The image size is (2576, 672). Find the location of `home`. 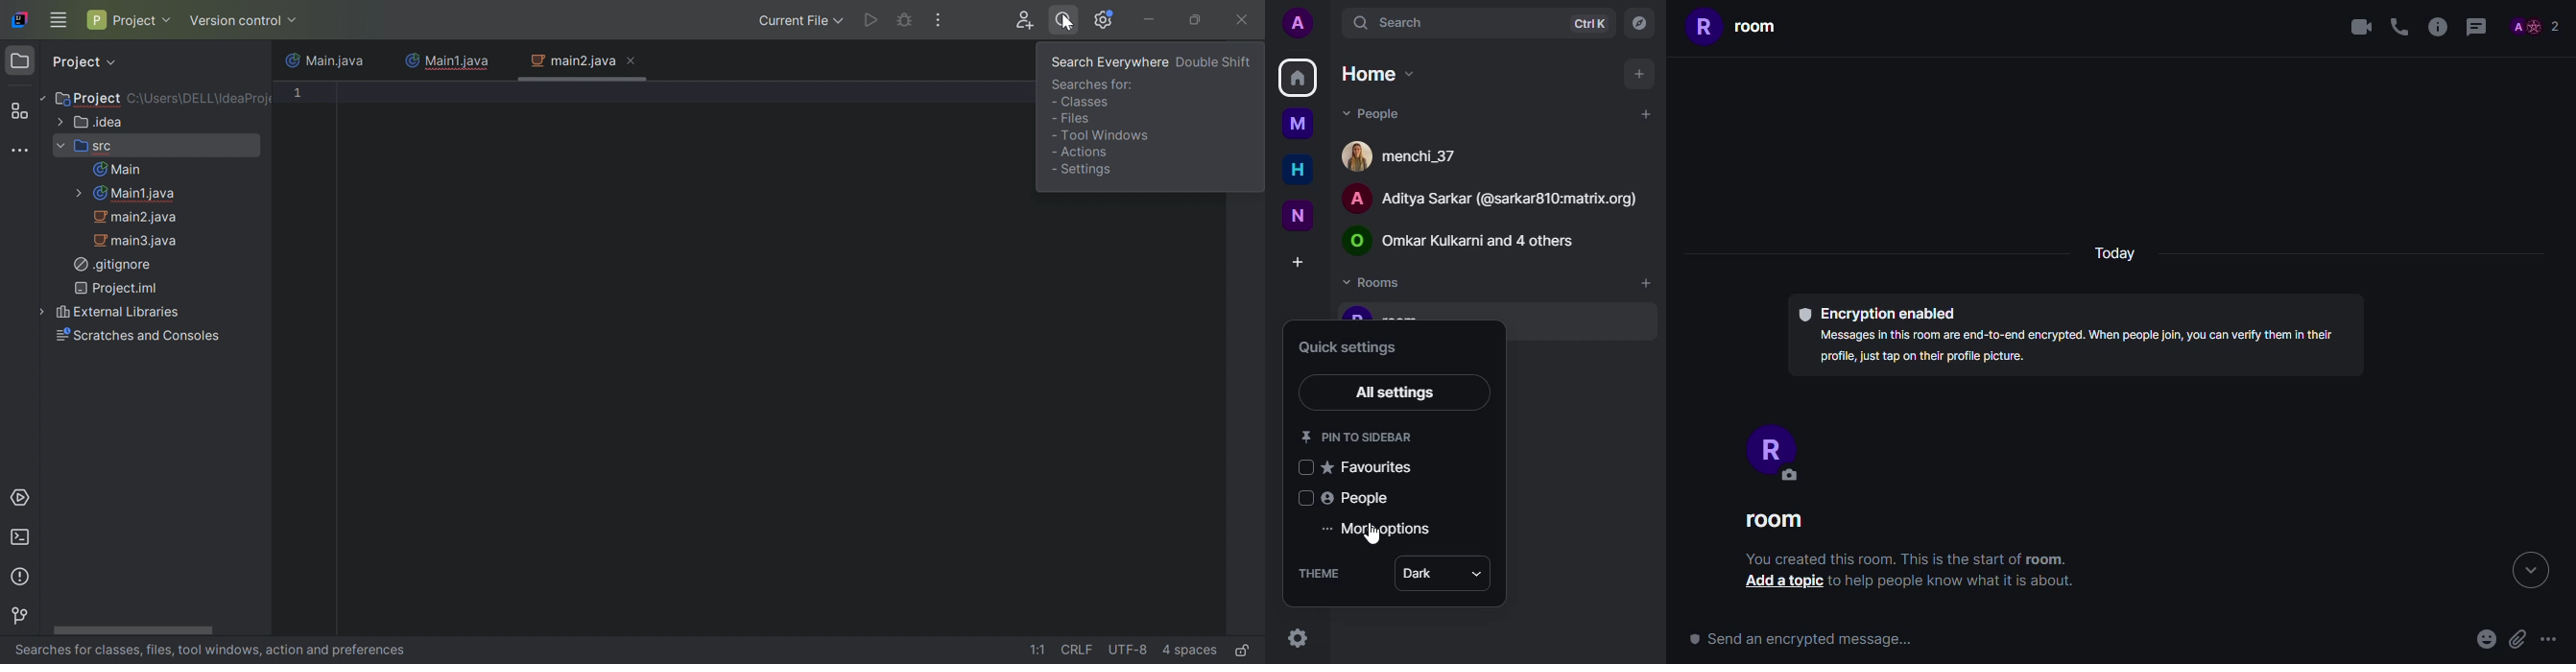

home is located at coordinates (1297, 170).